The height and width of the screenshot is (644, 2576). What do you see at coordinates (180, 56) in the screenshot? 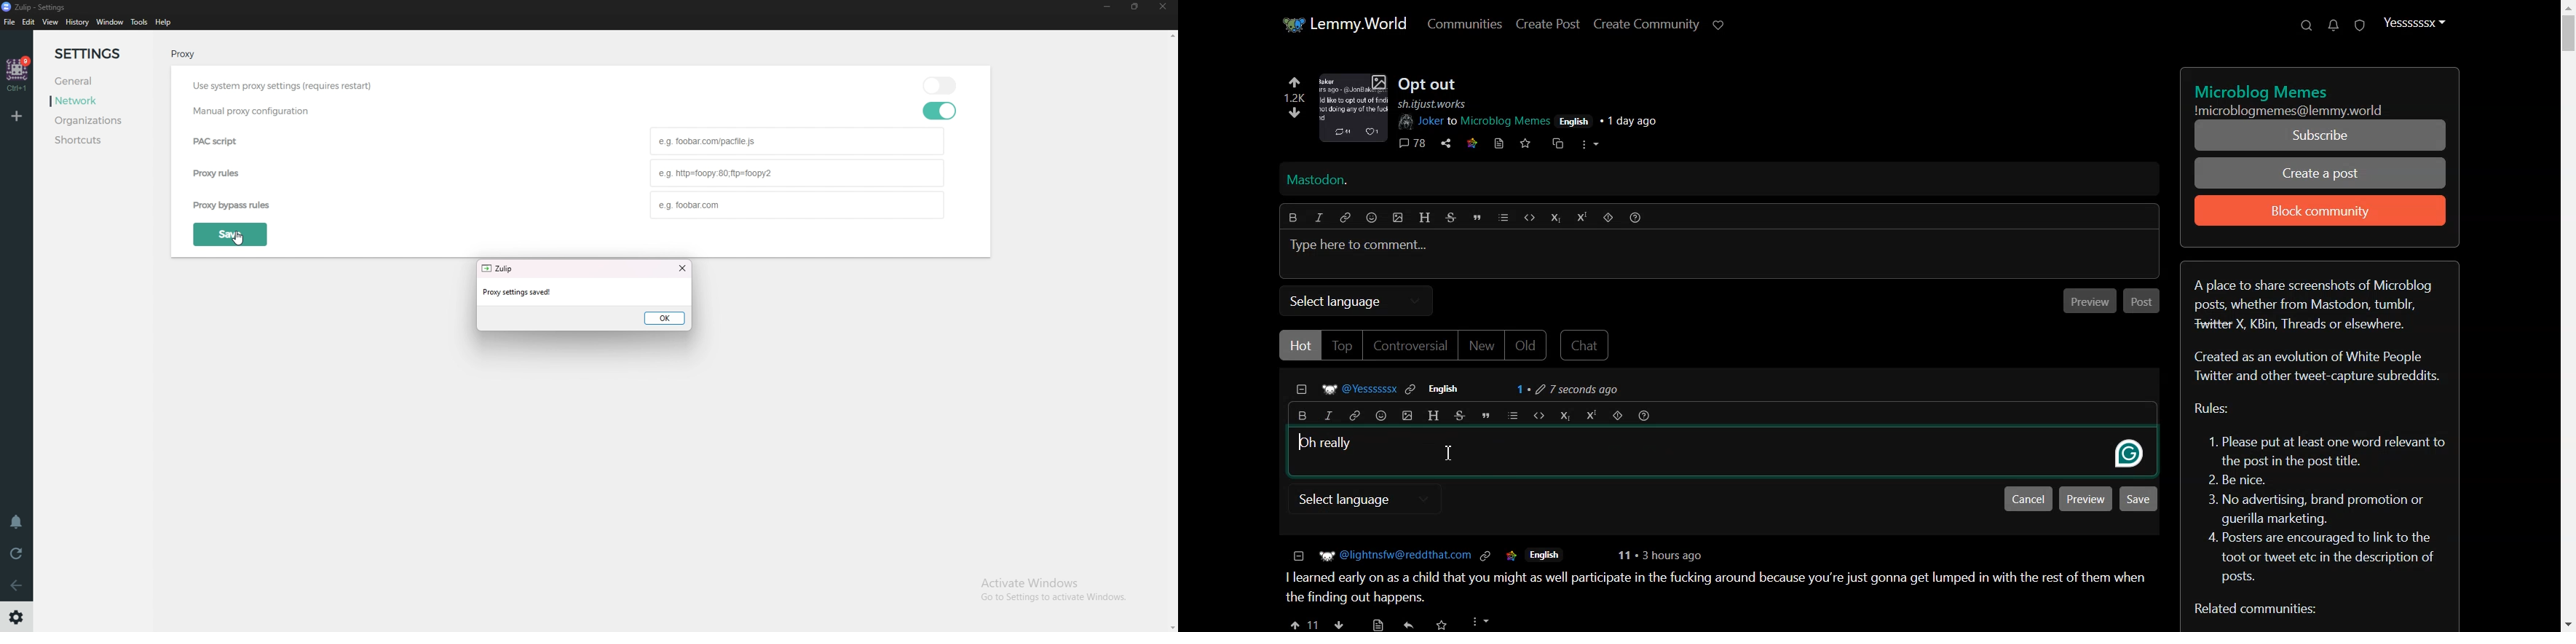
I see `pRoxy` at bounding box center [180, 56].